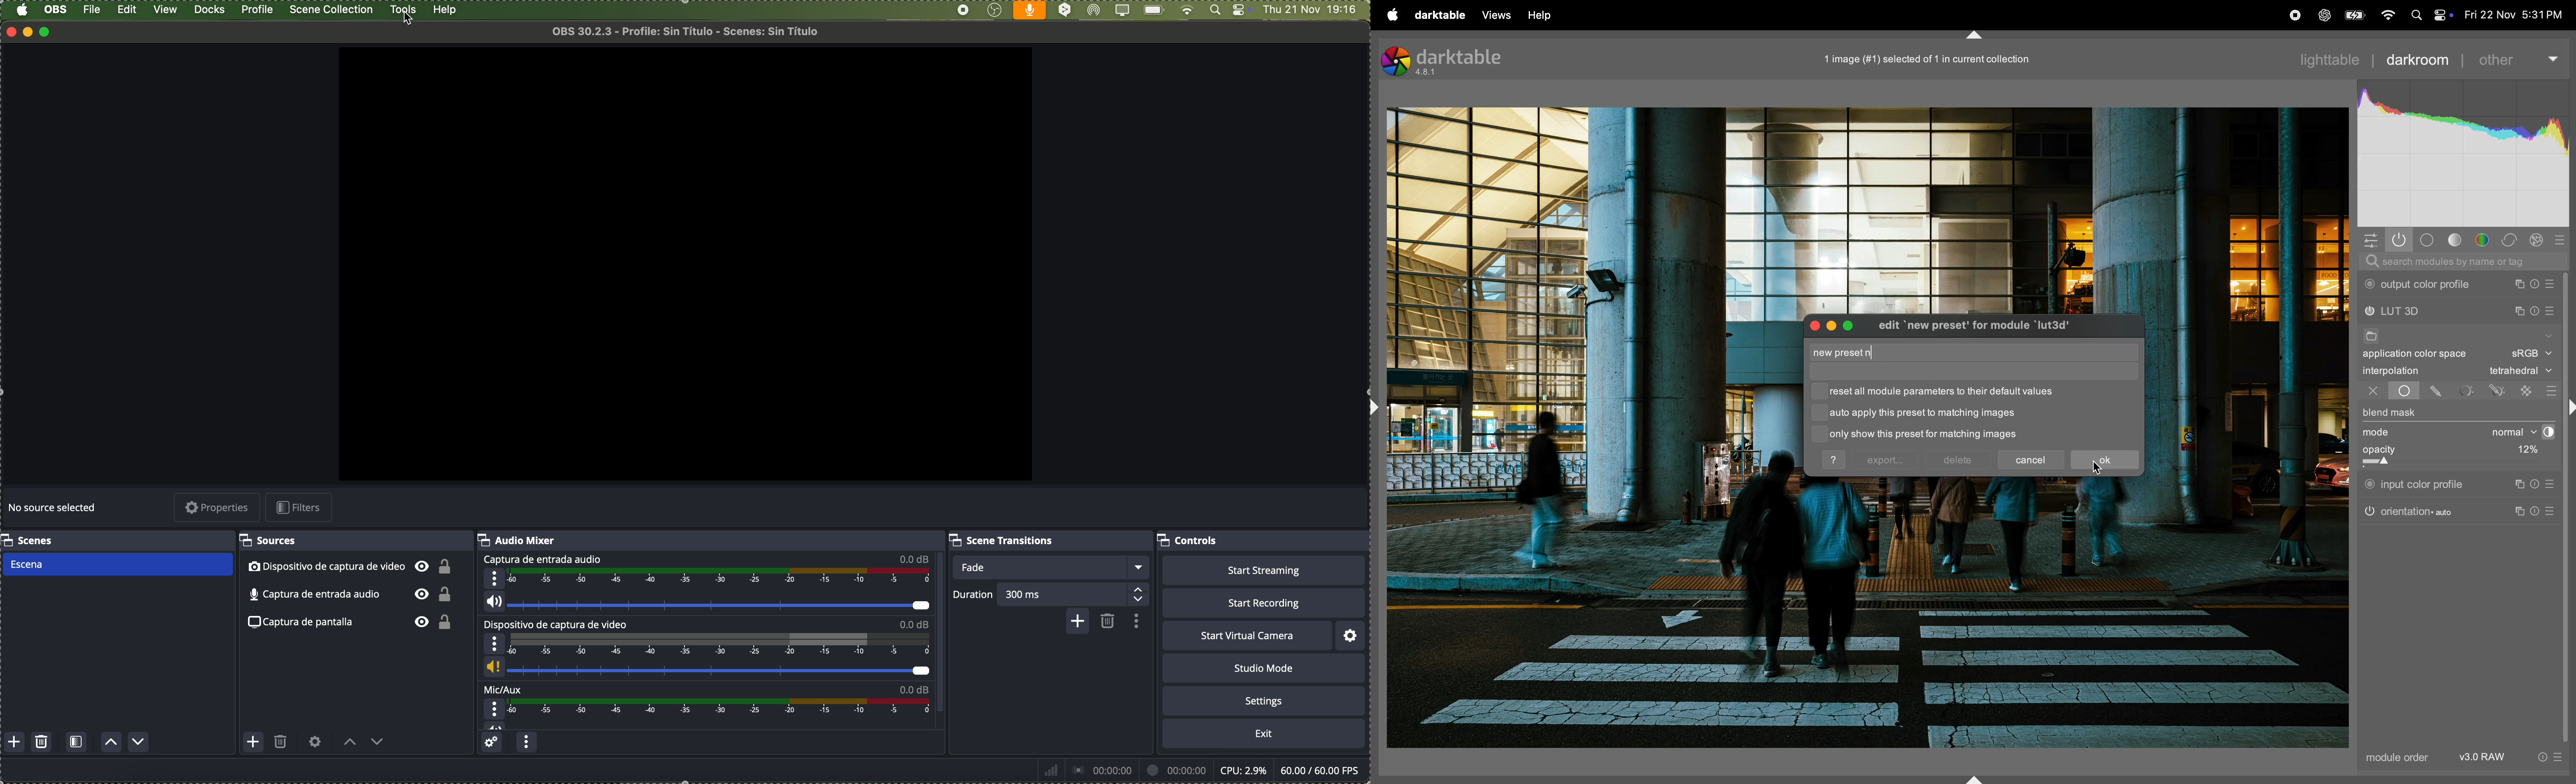 The width and height of the screenshot is (2576, 784). What do you see at coordinates (945, 636) in the screenshot?
I see `scroll bar` at bounding box center [945, 636].